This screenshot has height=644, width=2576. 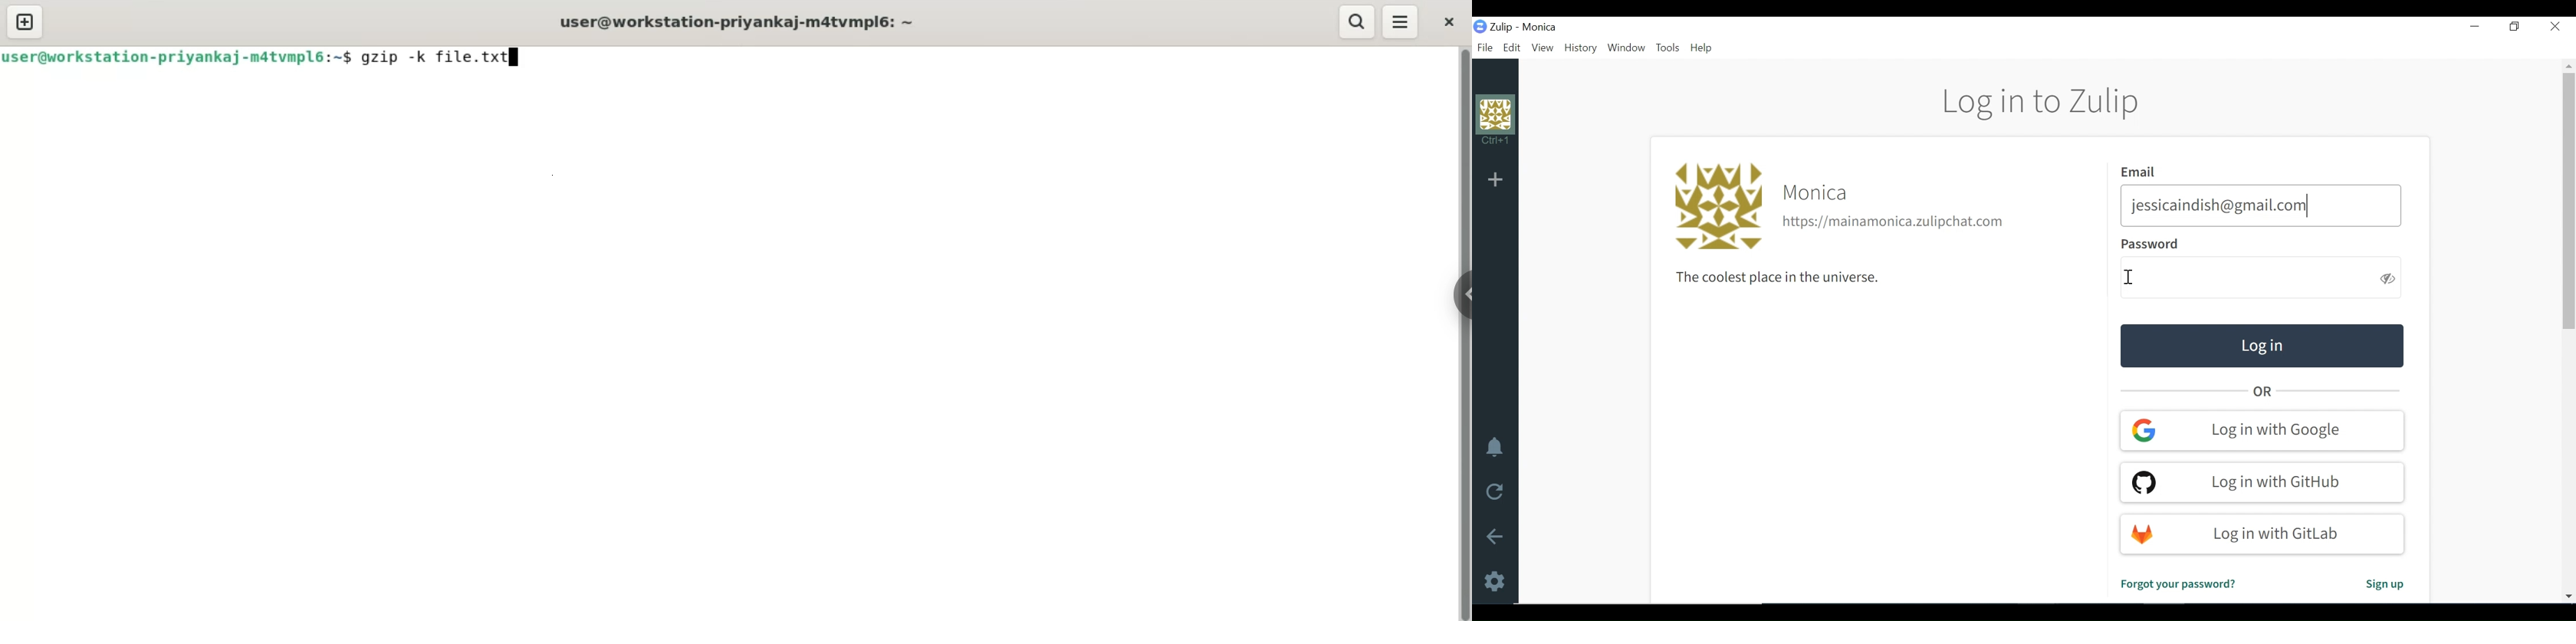 I want to click on Settings, so click(x=1493, y=582).